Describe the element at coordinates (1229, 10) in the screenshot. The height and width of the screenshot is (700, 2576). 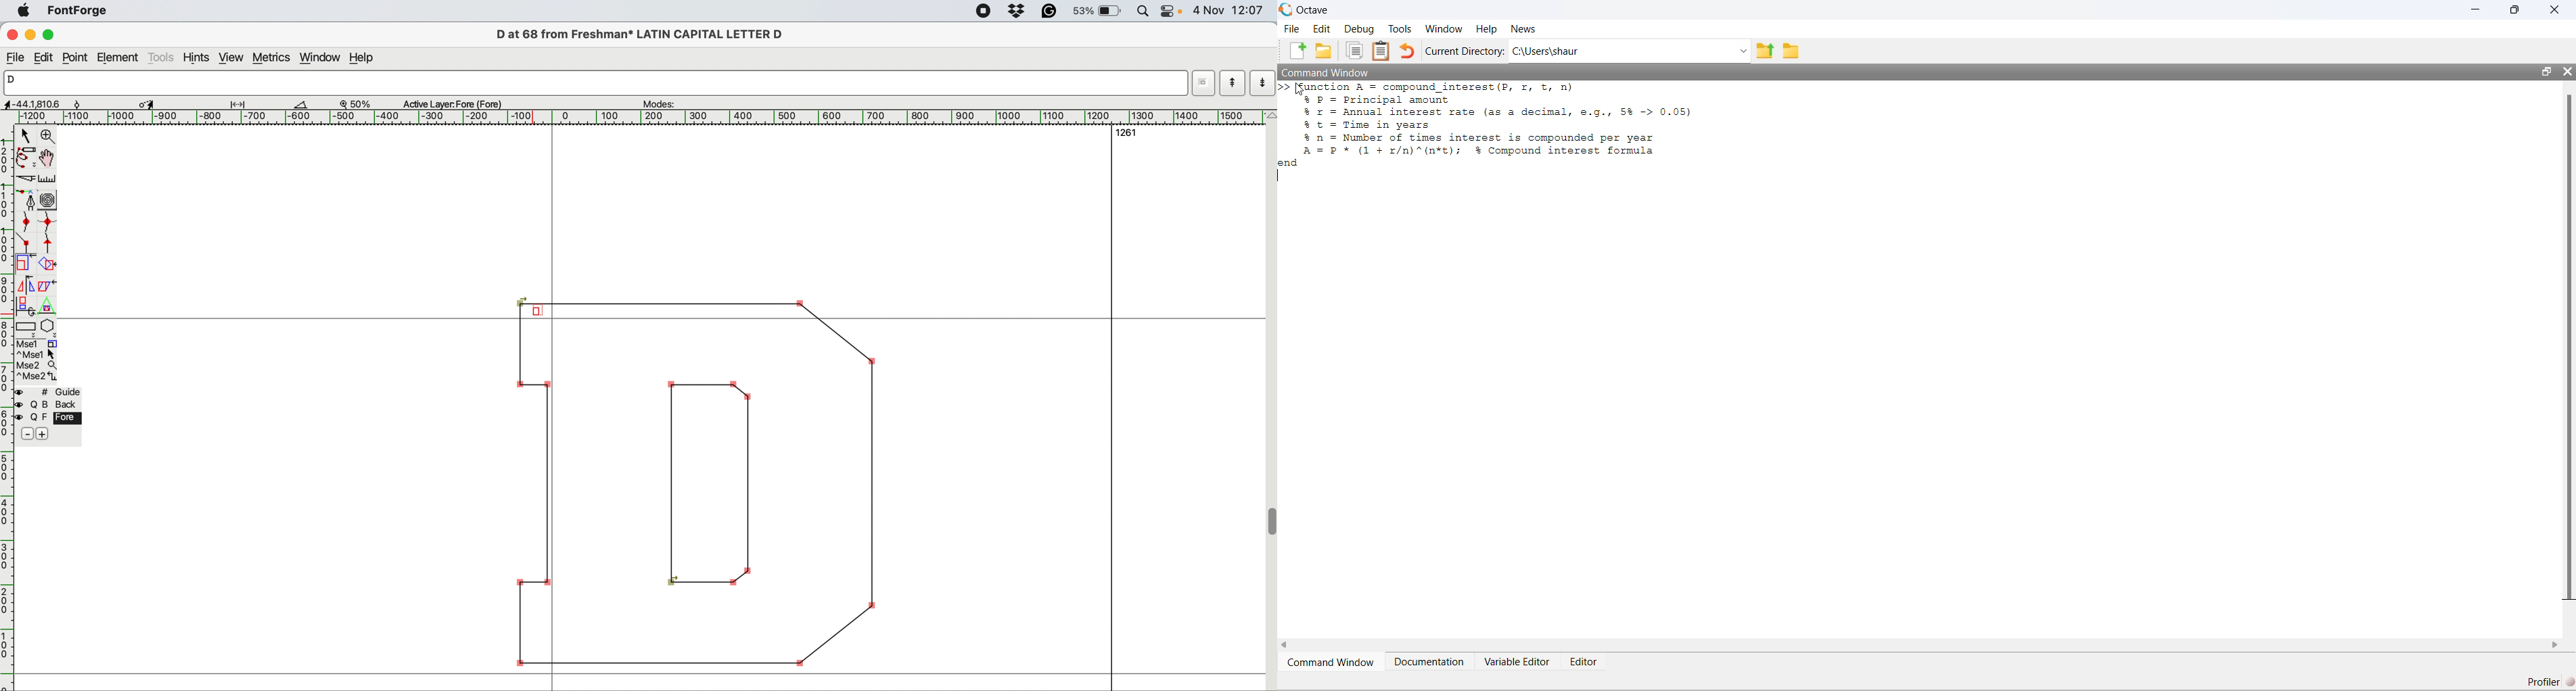
I see `4 Nov 12:07` at that location.